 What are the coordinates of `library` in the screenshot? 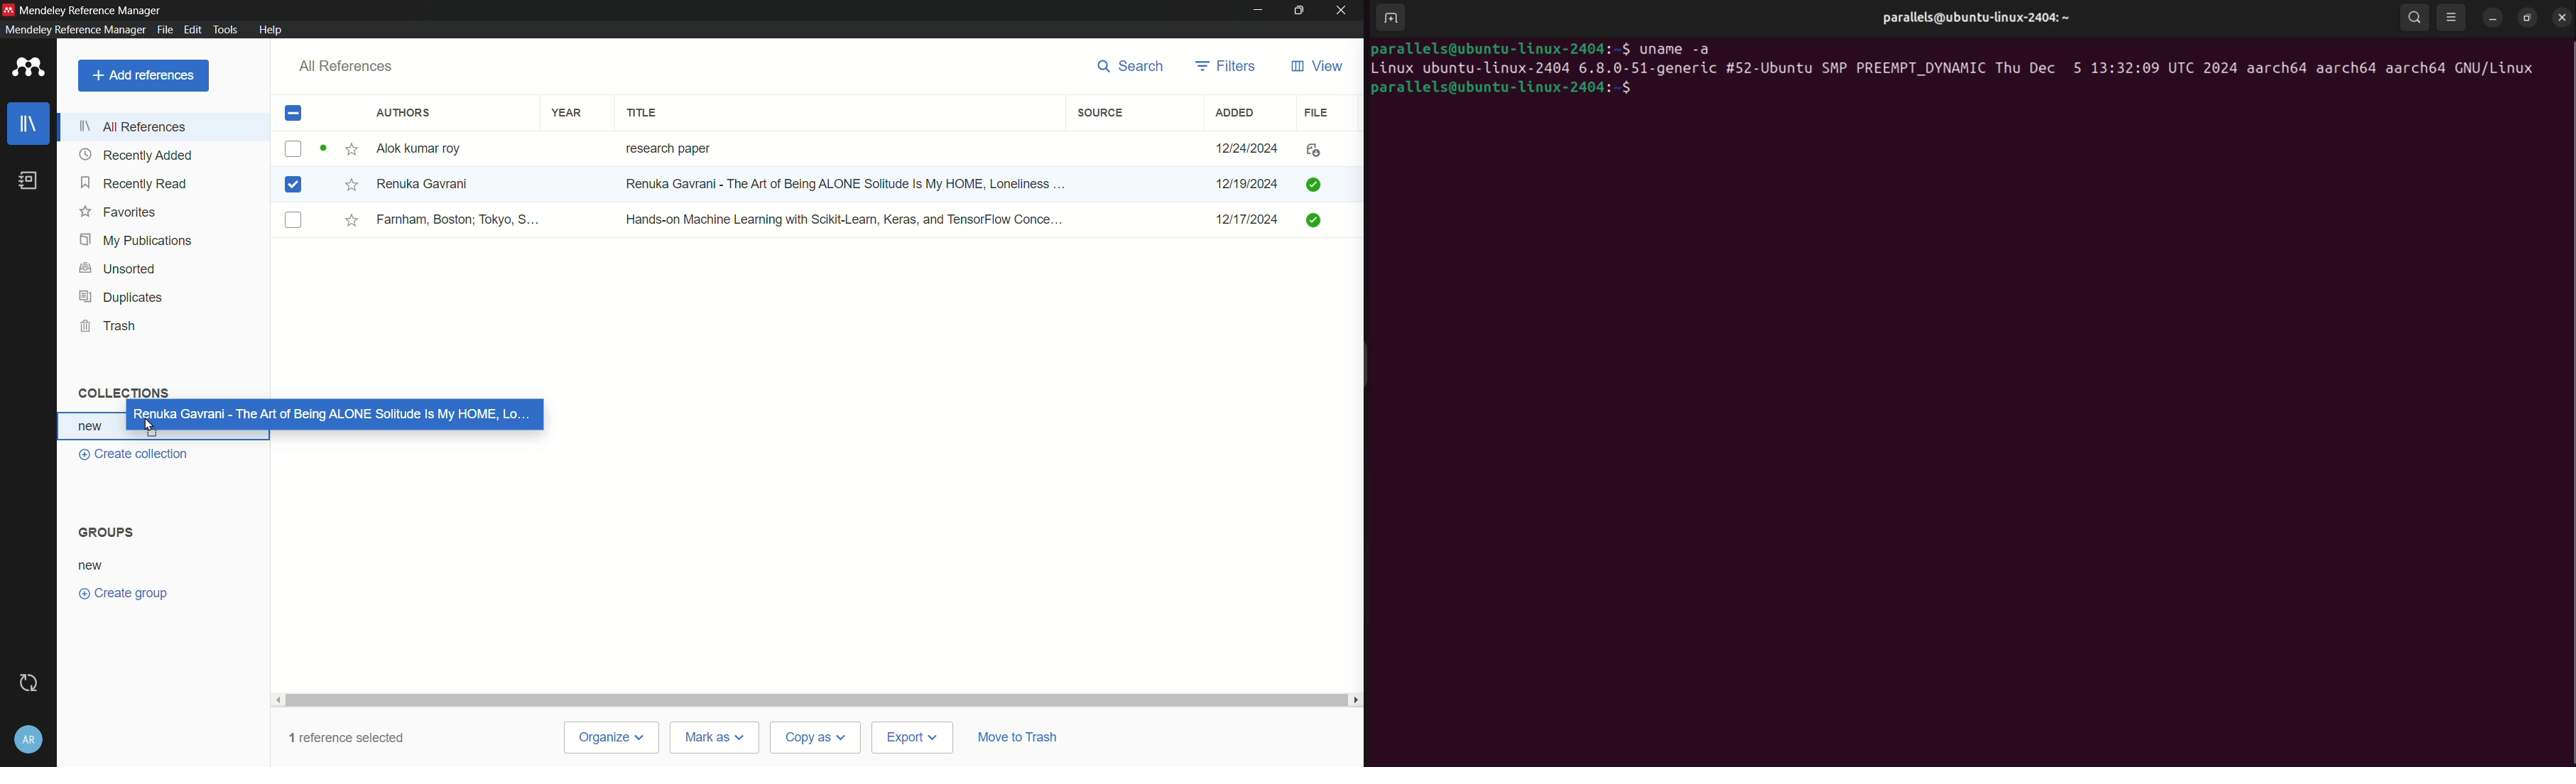 It's located at (30, 126).